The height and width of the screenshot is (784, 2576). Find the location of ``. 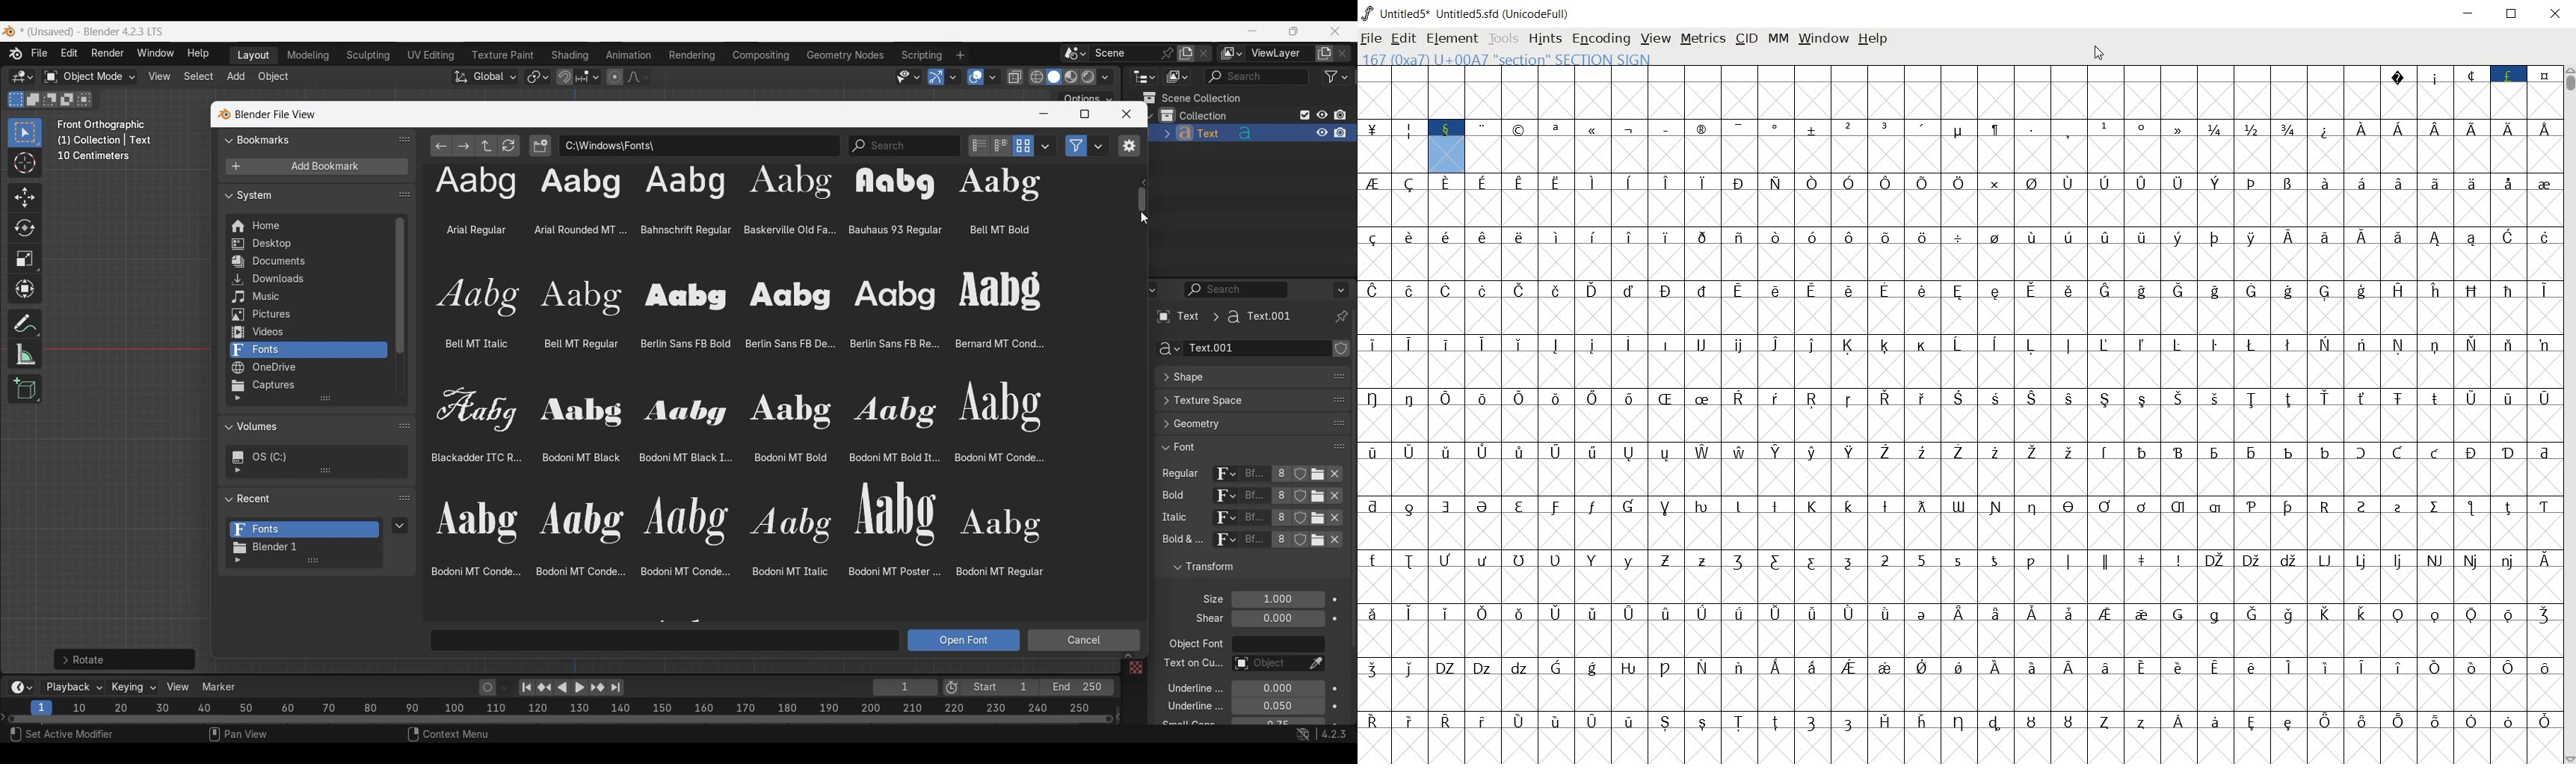

 is located at coordinates (1223, 519).